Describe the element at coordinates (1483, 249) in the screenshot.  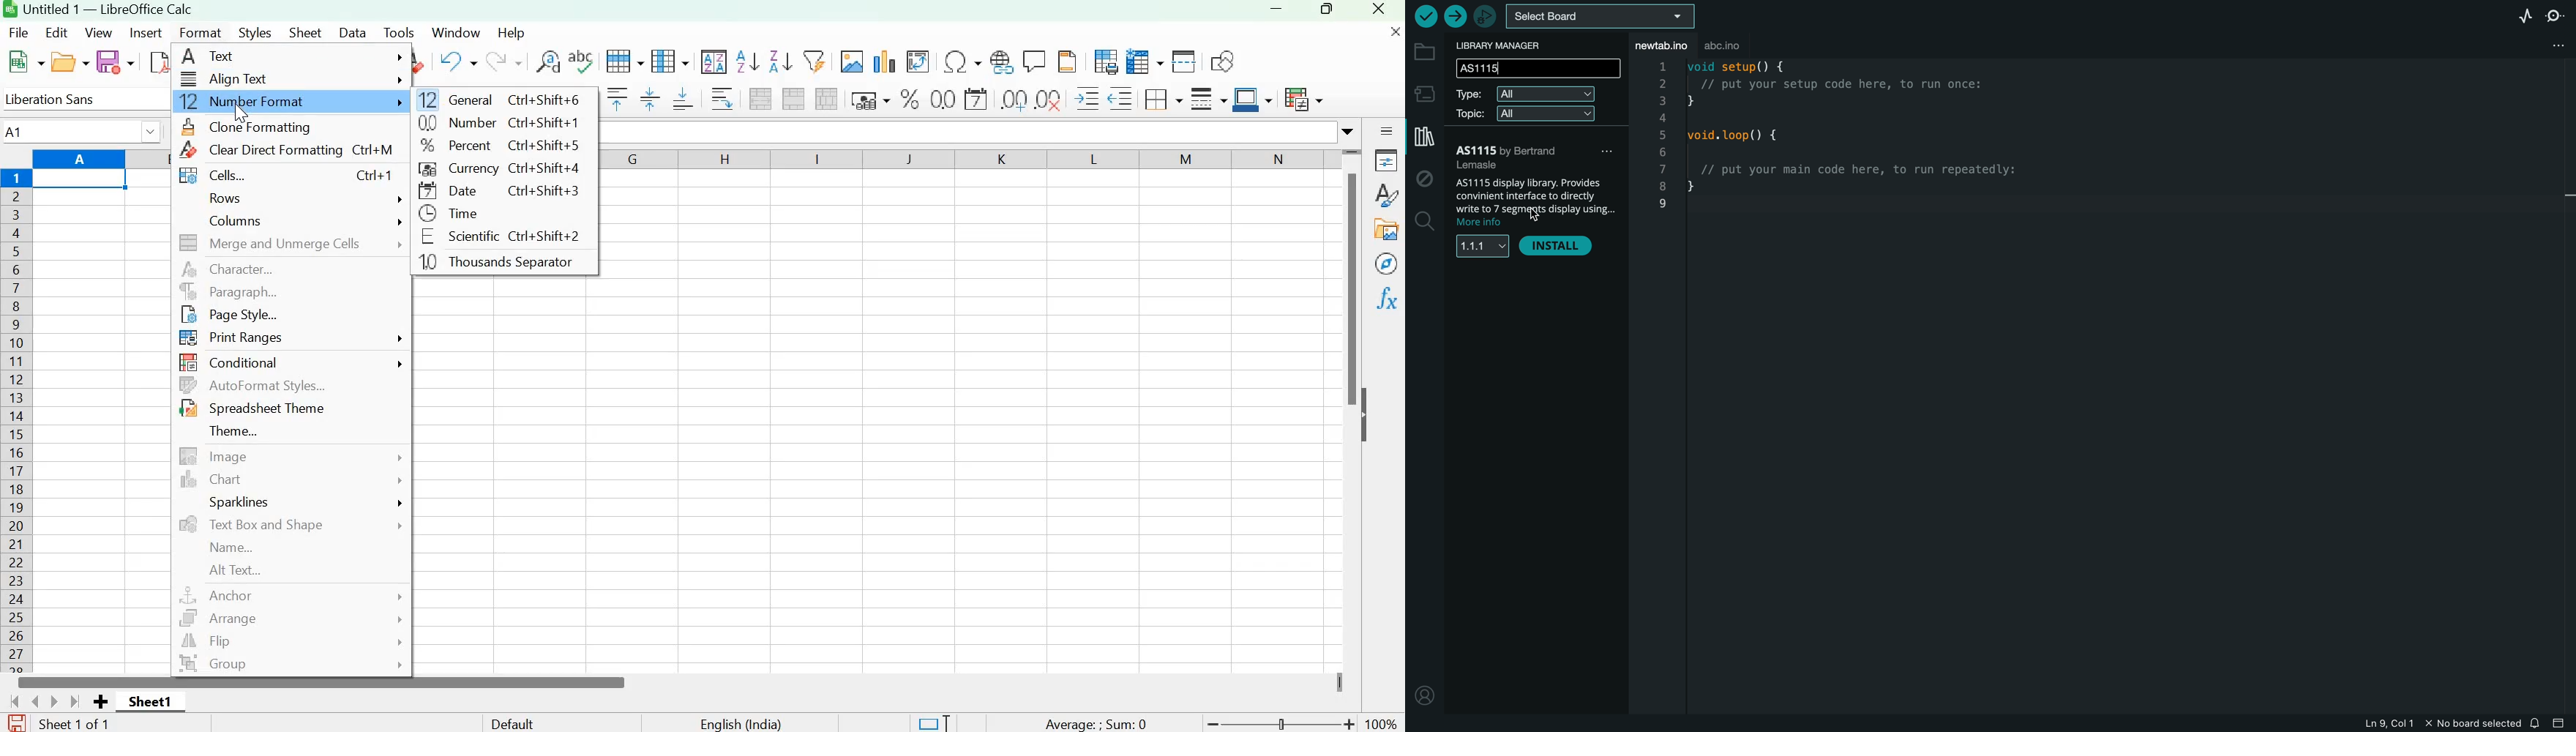
I see `versions` at that location.